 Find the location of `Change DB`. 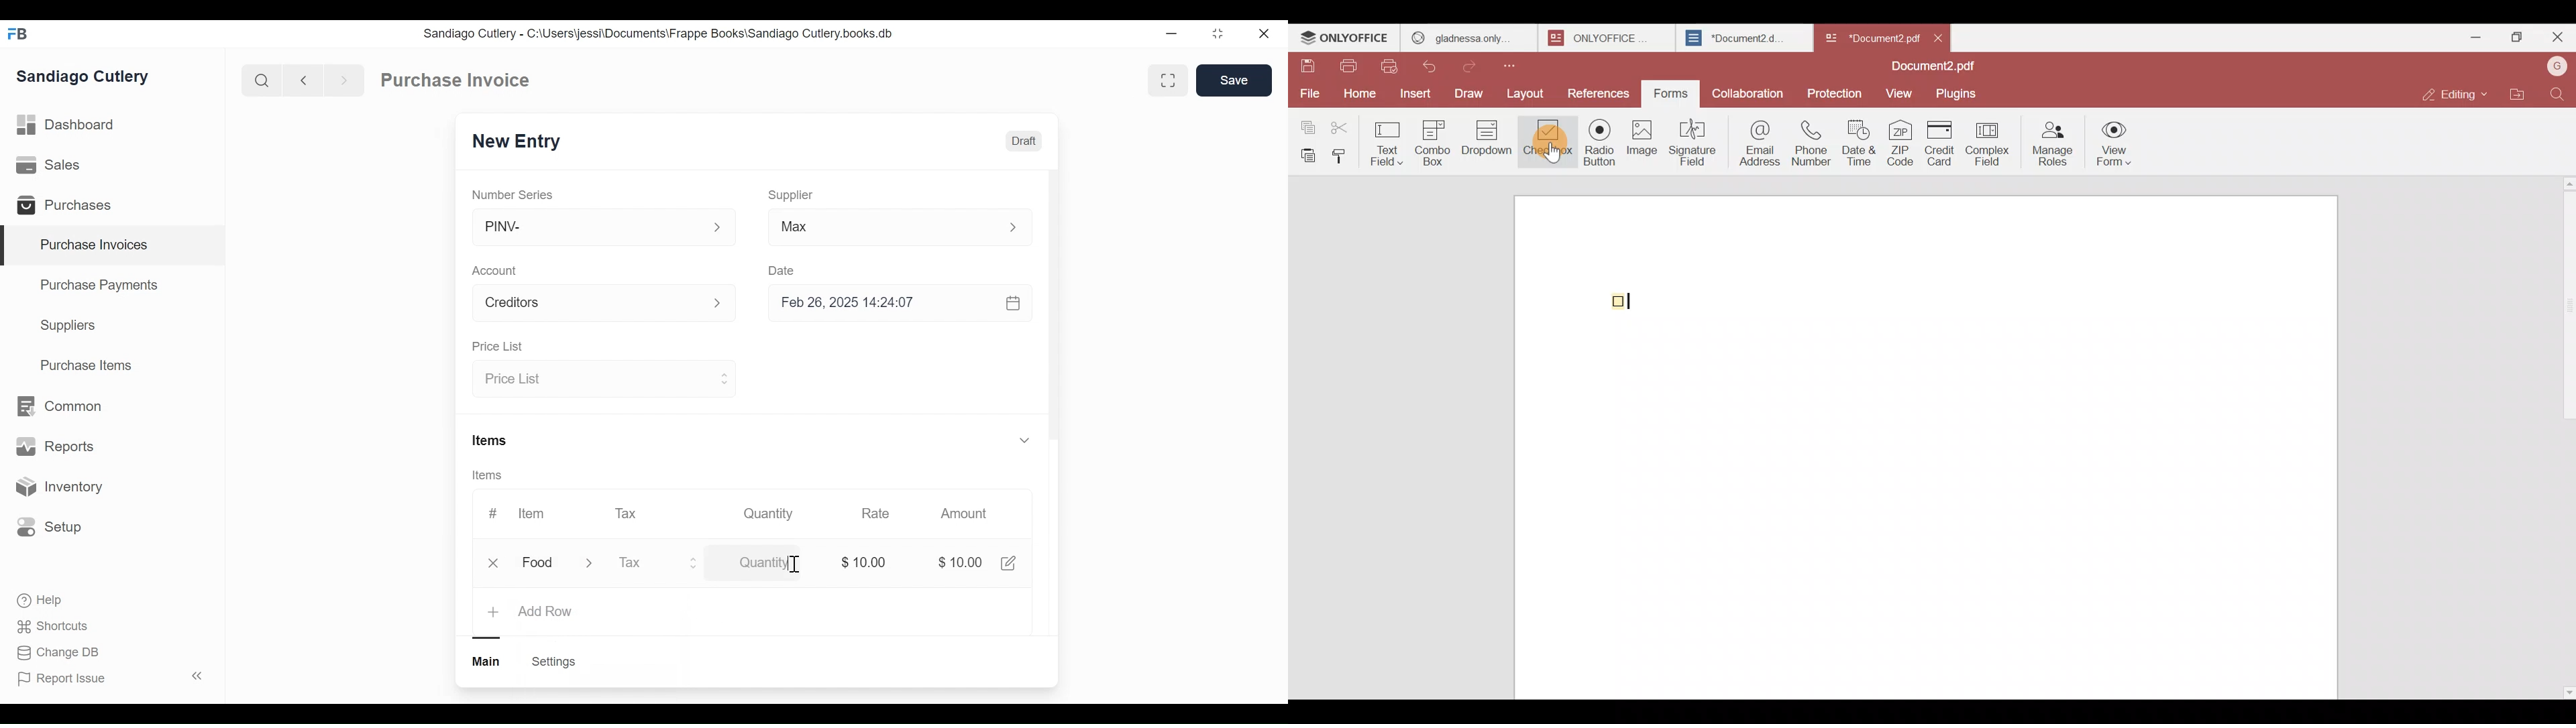

Change DB is located at coordinates (60, 653).